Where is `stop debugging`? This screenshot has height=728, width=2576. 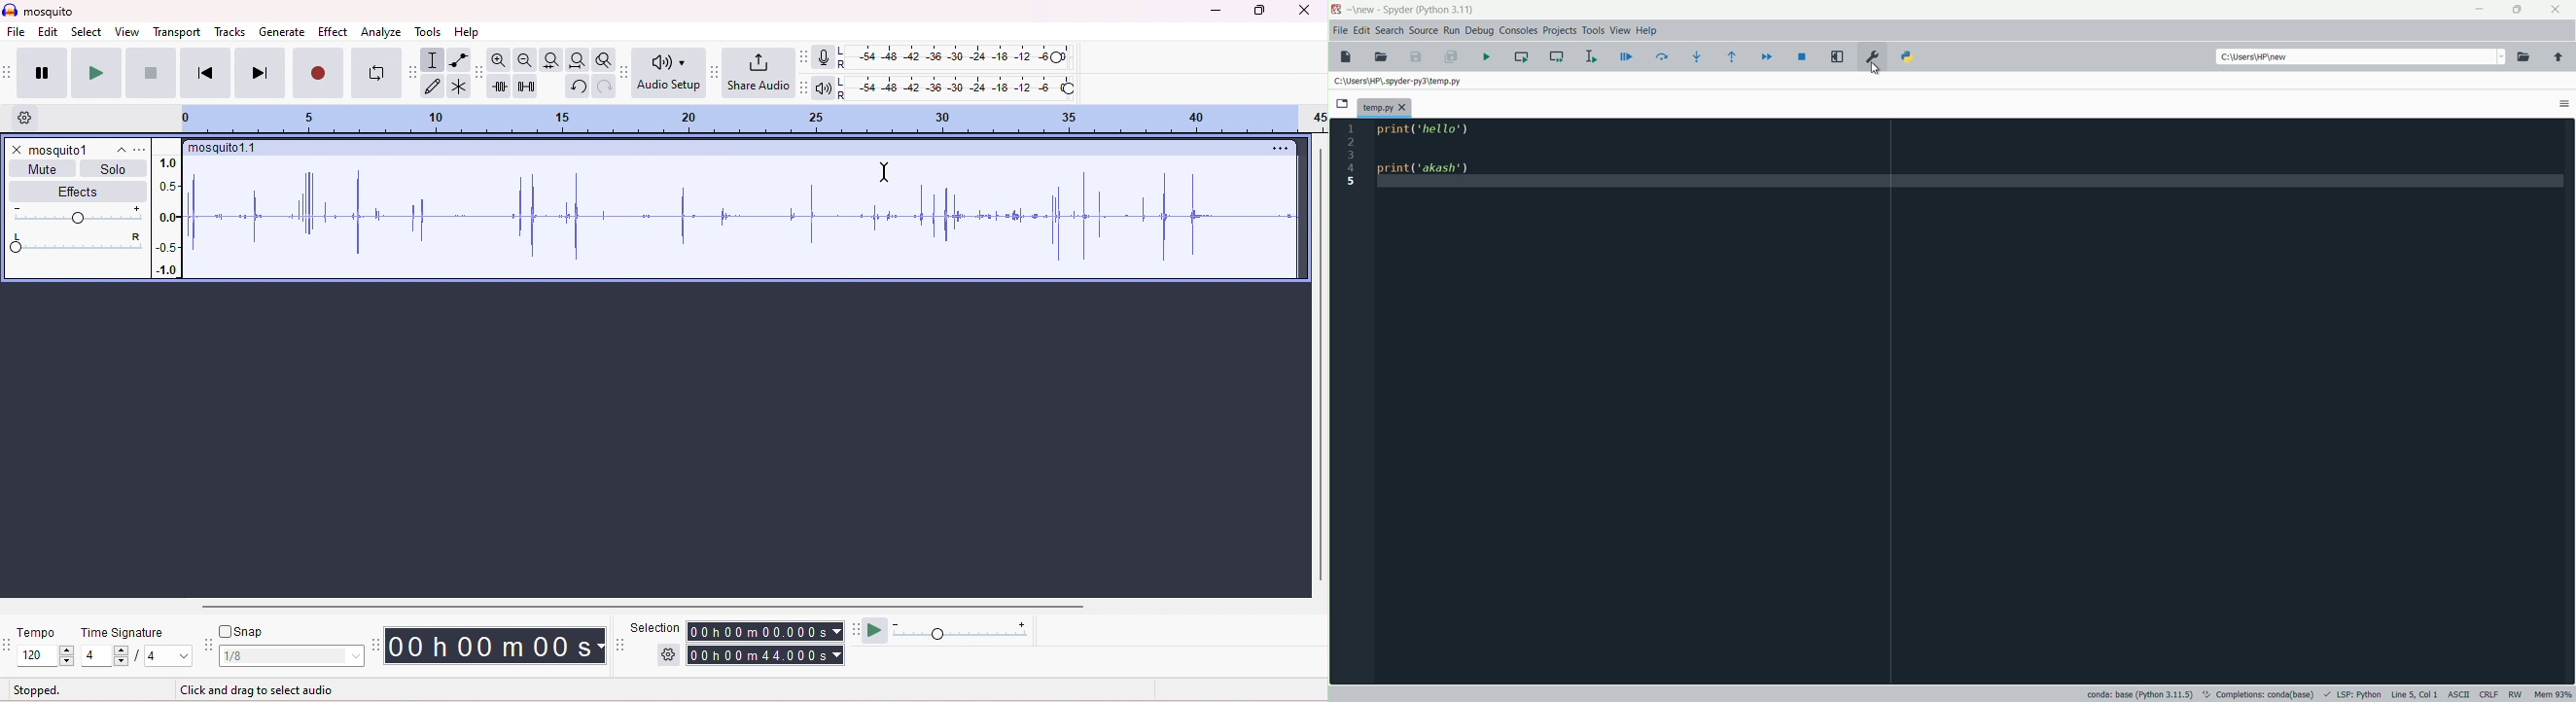 stop debugging is located at coordinates (1803, 57).